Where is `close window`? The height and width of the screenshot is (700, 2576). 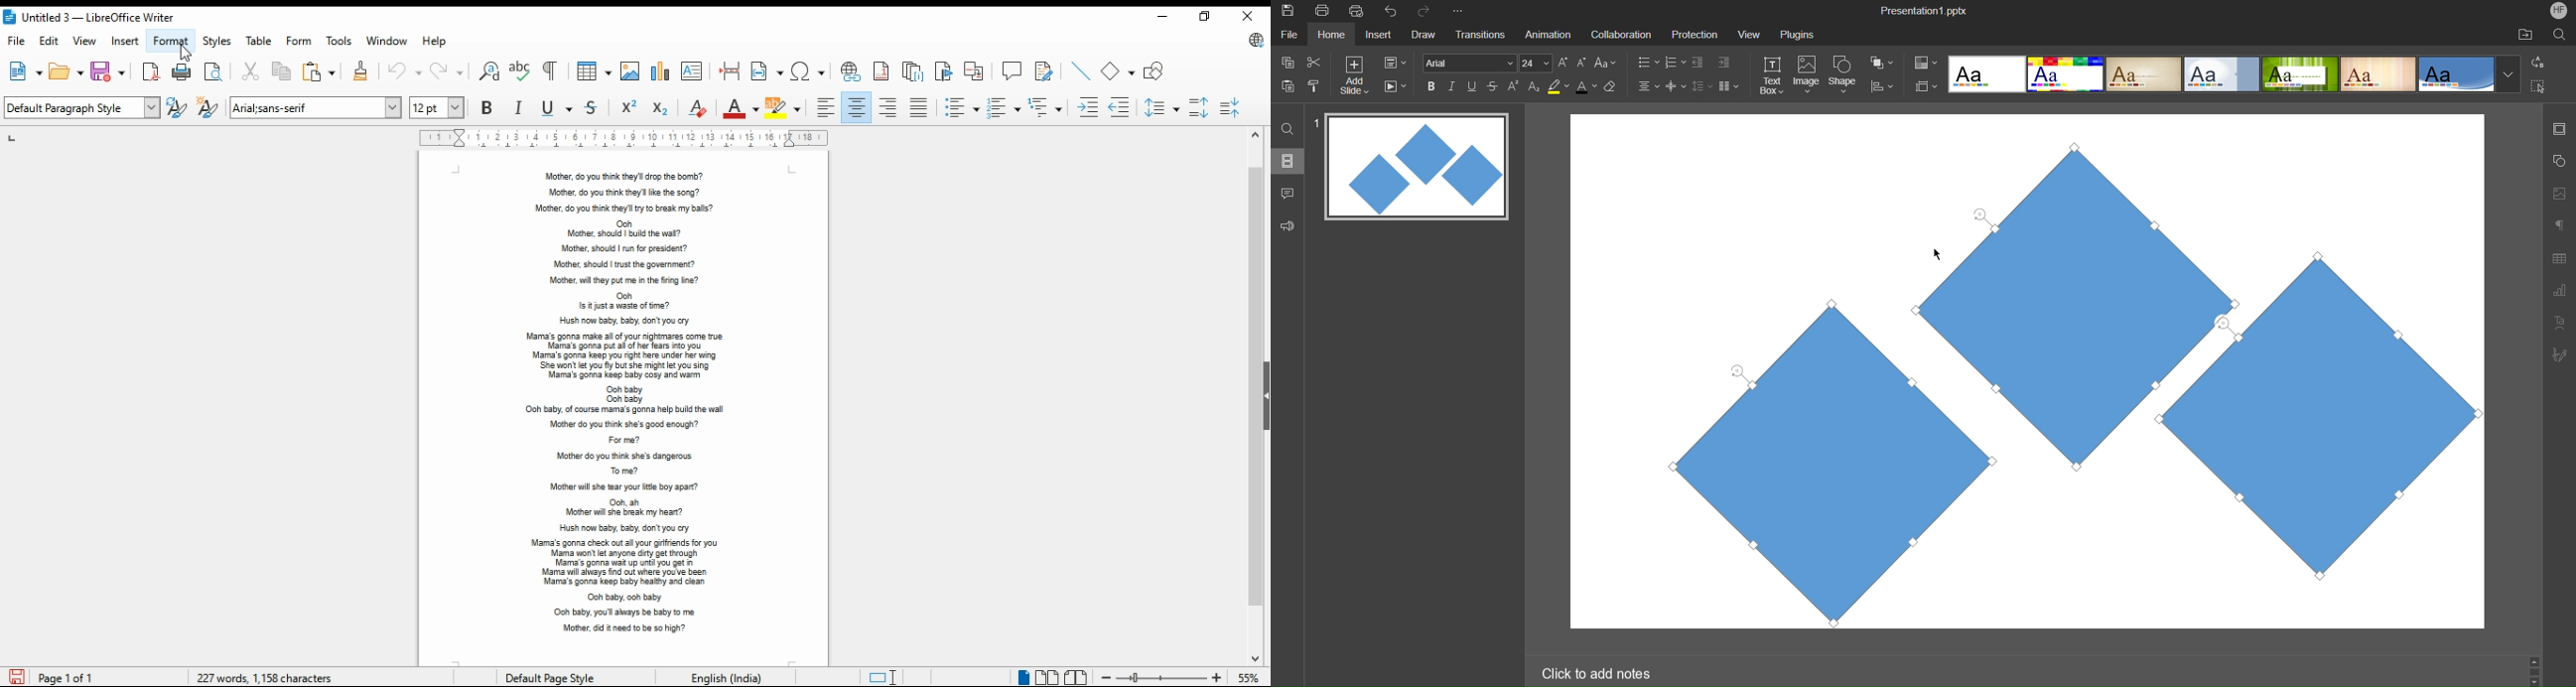 close window is located at coordinates (1251, 18).